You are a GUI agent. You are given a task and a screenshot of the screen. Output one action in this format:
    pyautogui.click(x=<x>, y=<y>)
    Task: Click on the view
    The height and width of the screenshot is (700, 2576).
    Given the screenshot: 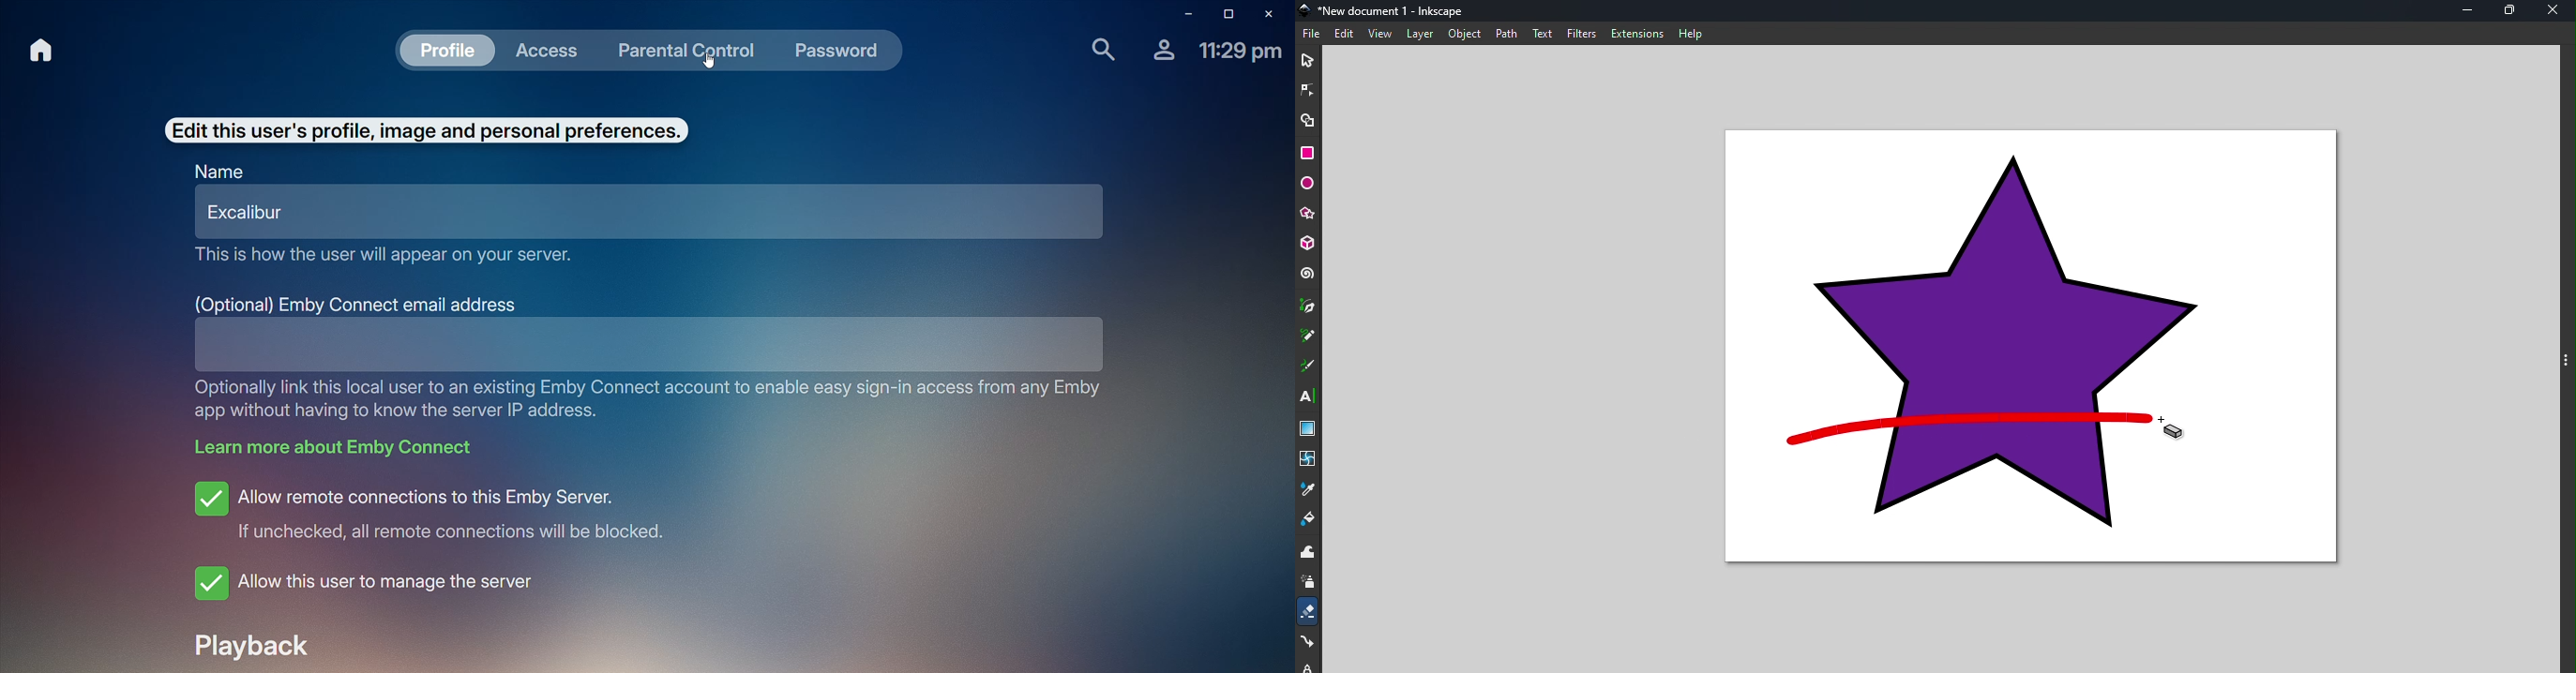 What is the action you would take?
    pyautogui.click(x=1380, y=35)
    